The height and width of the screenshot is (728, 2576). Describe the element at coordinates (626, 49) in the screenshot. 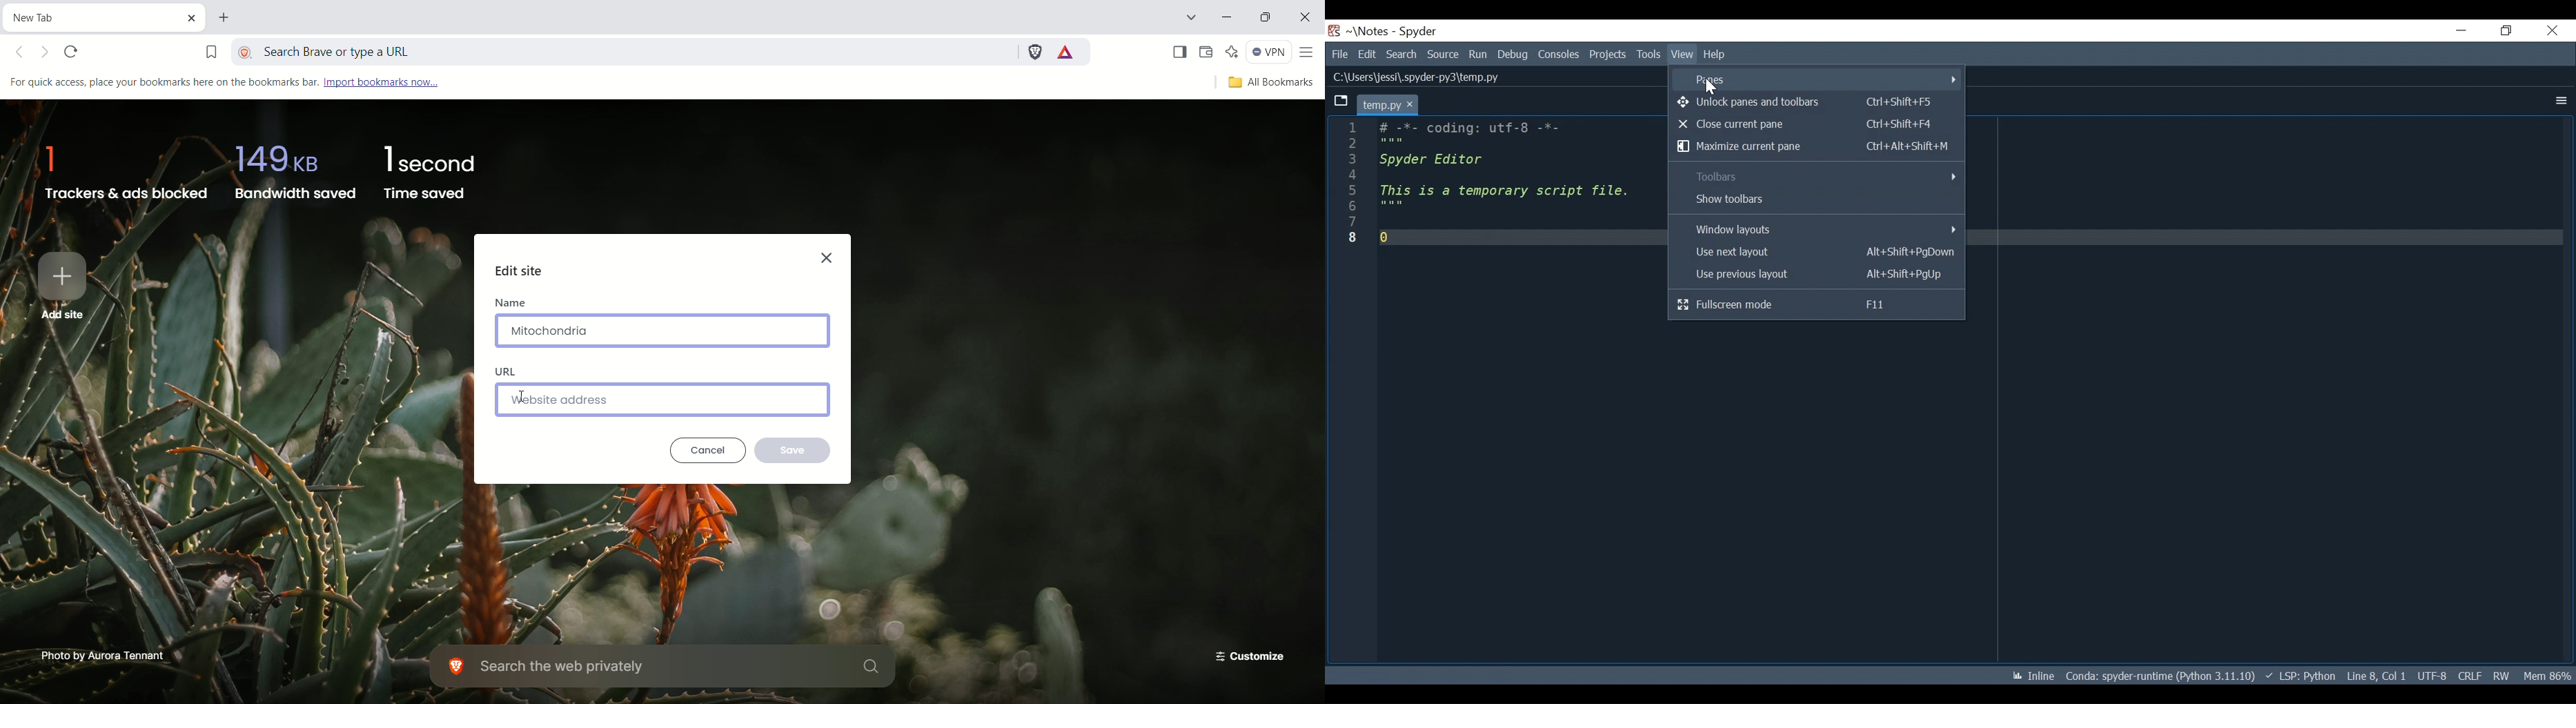

I see `search brave or type a URL` at that location.